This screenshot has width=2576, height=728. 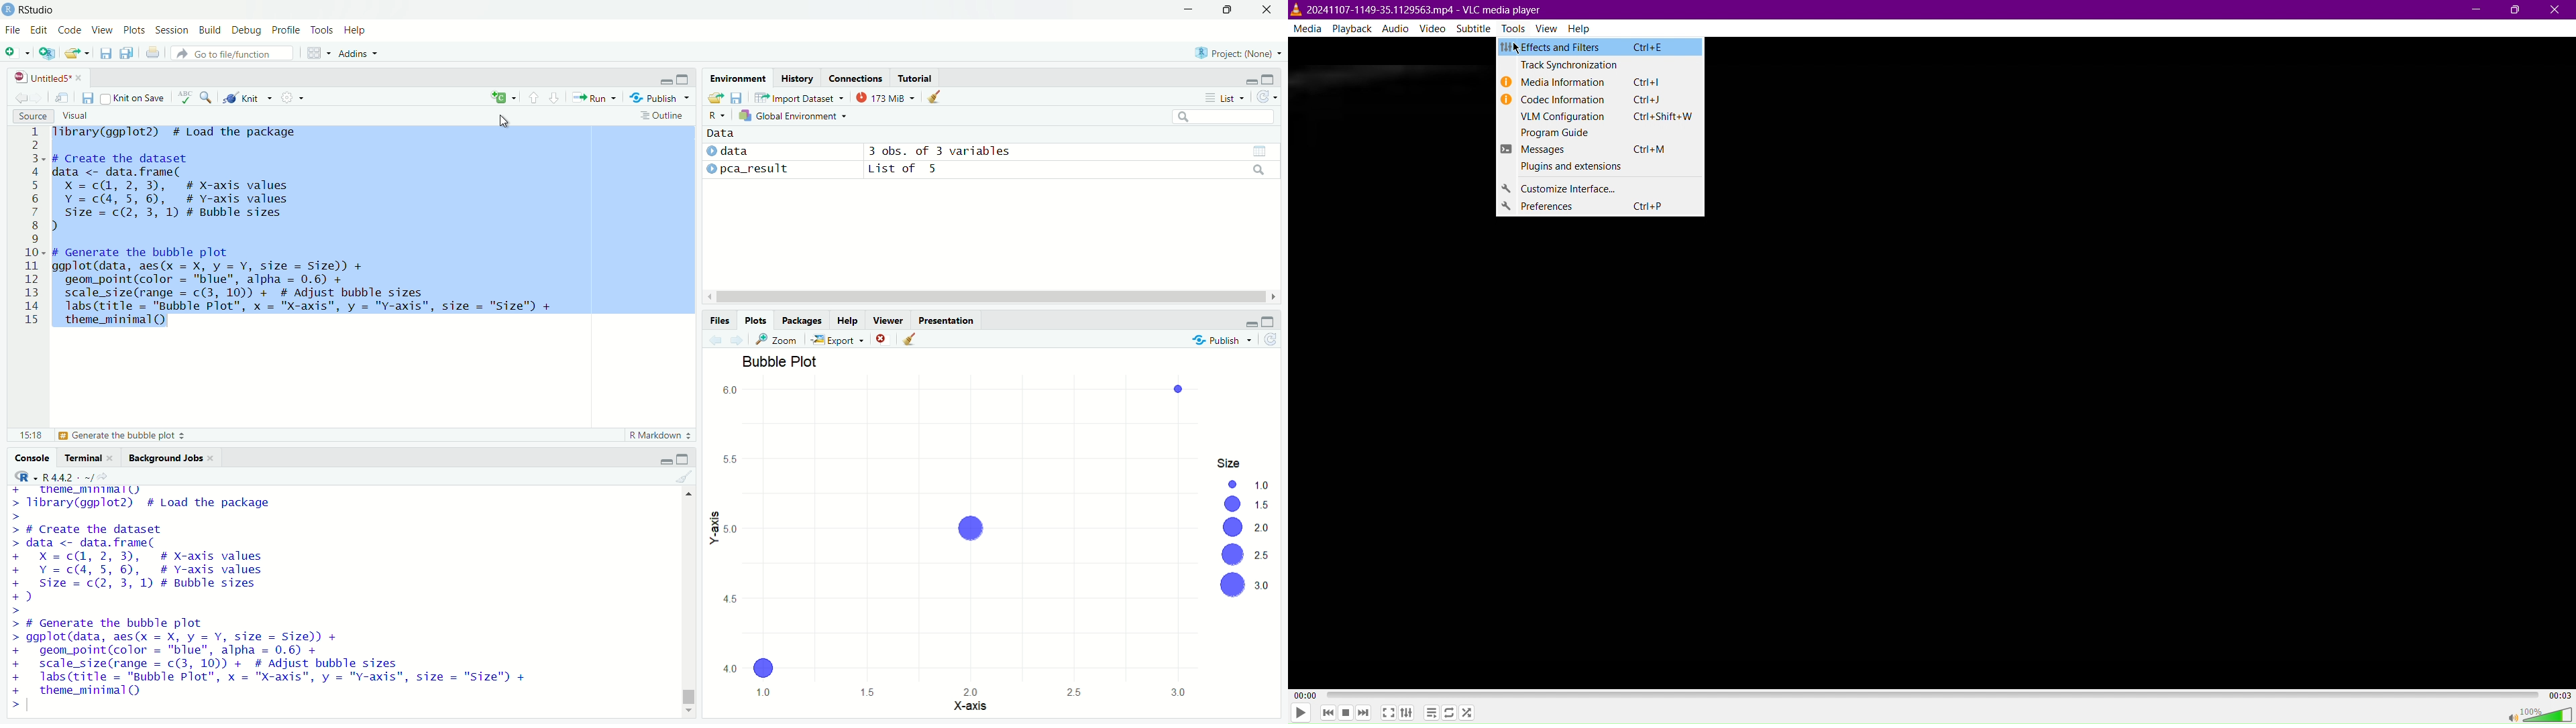 What do you see at coordinates (1225, 97) in the screenshot?
I see `list view` at bounding box center [1225, 97].